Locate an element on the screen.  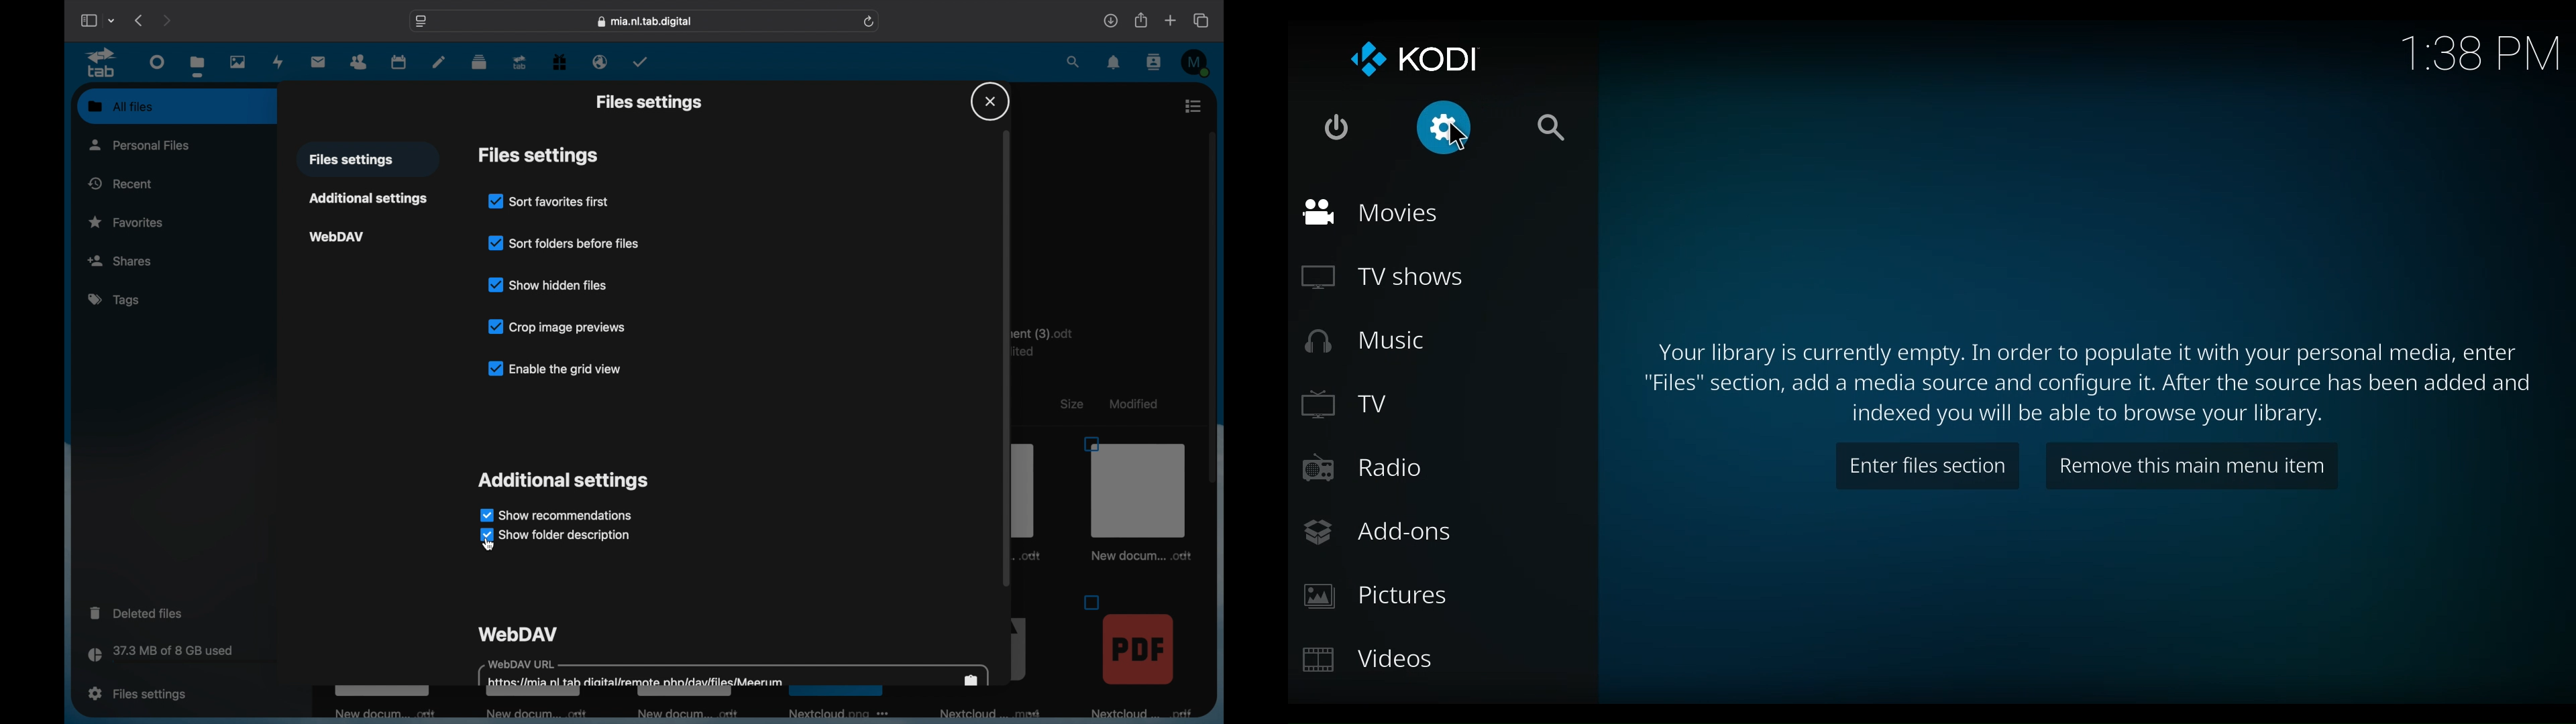
Your library is currently empty. In order to populate it with your personal media, enter is located at coordinates (2088, 352).